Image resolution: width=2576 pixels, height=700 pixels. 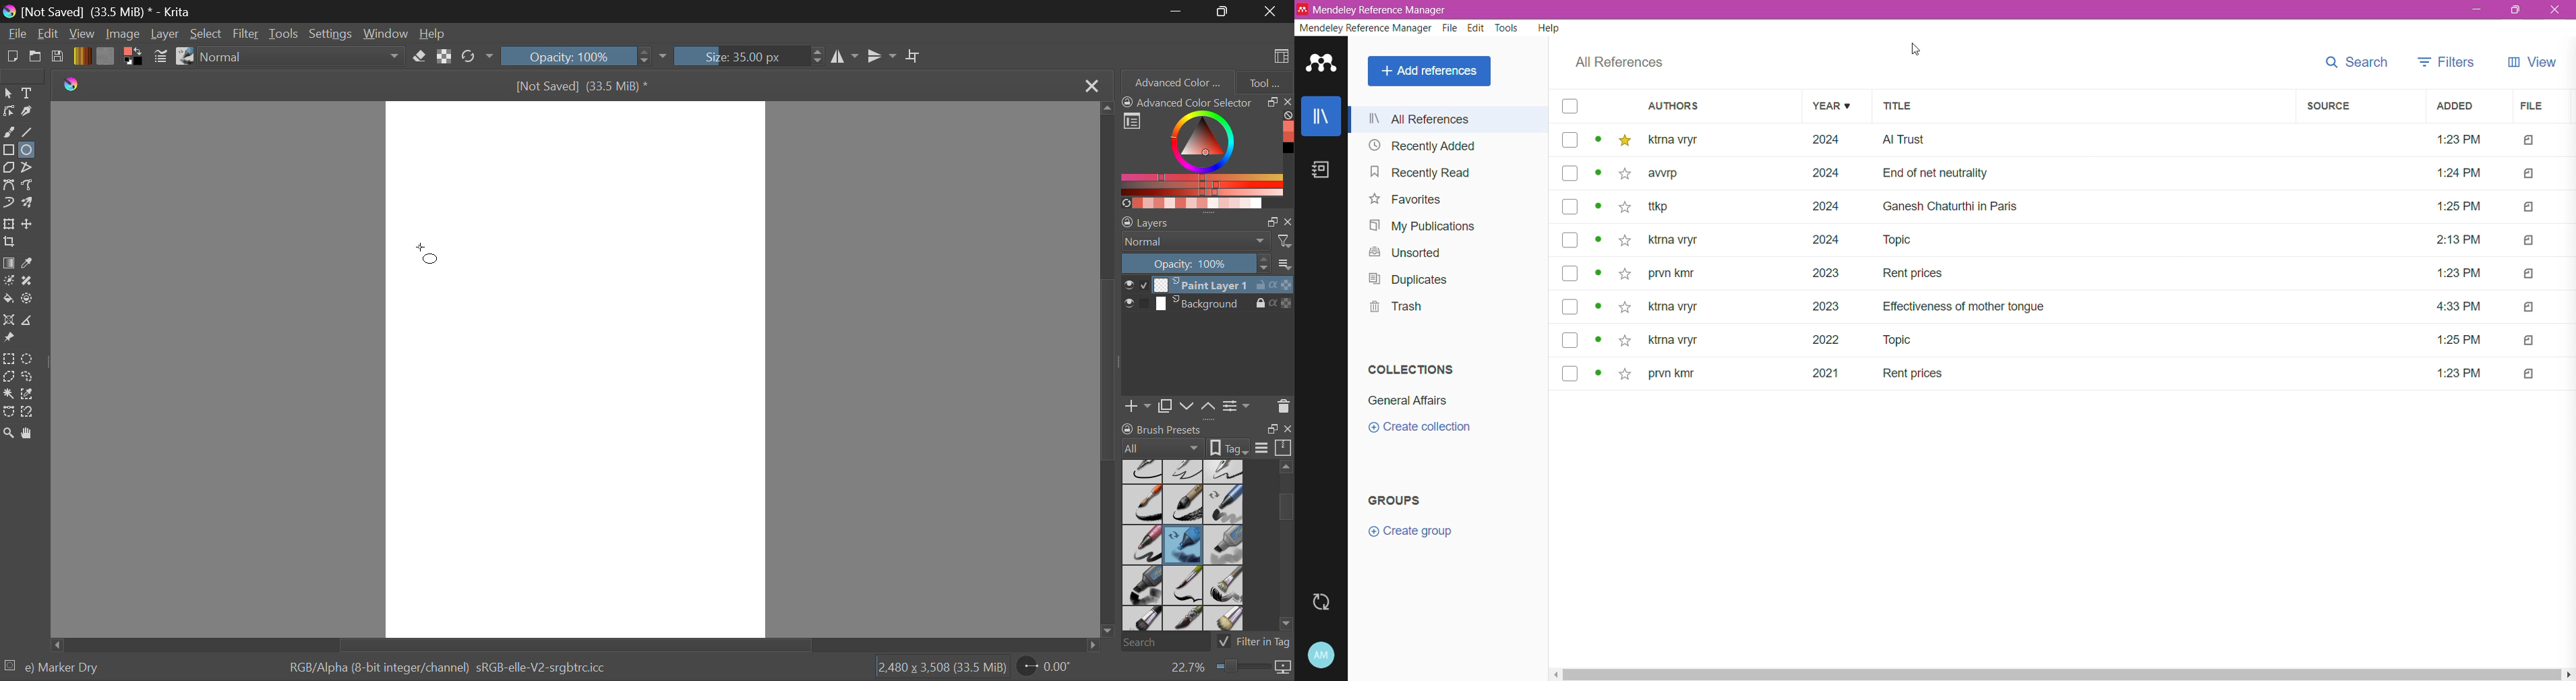 What do you see at coordinates (1226, 586) in the screenshot?
I see `Bristles-2 Flat Rough` at bounding box center [1226, 586].